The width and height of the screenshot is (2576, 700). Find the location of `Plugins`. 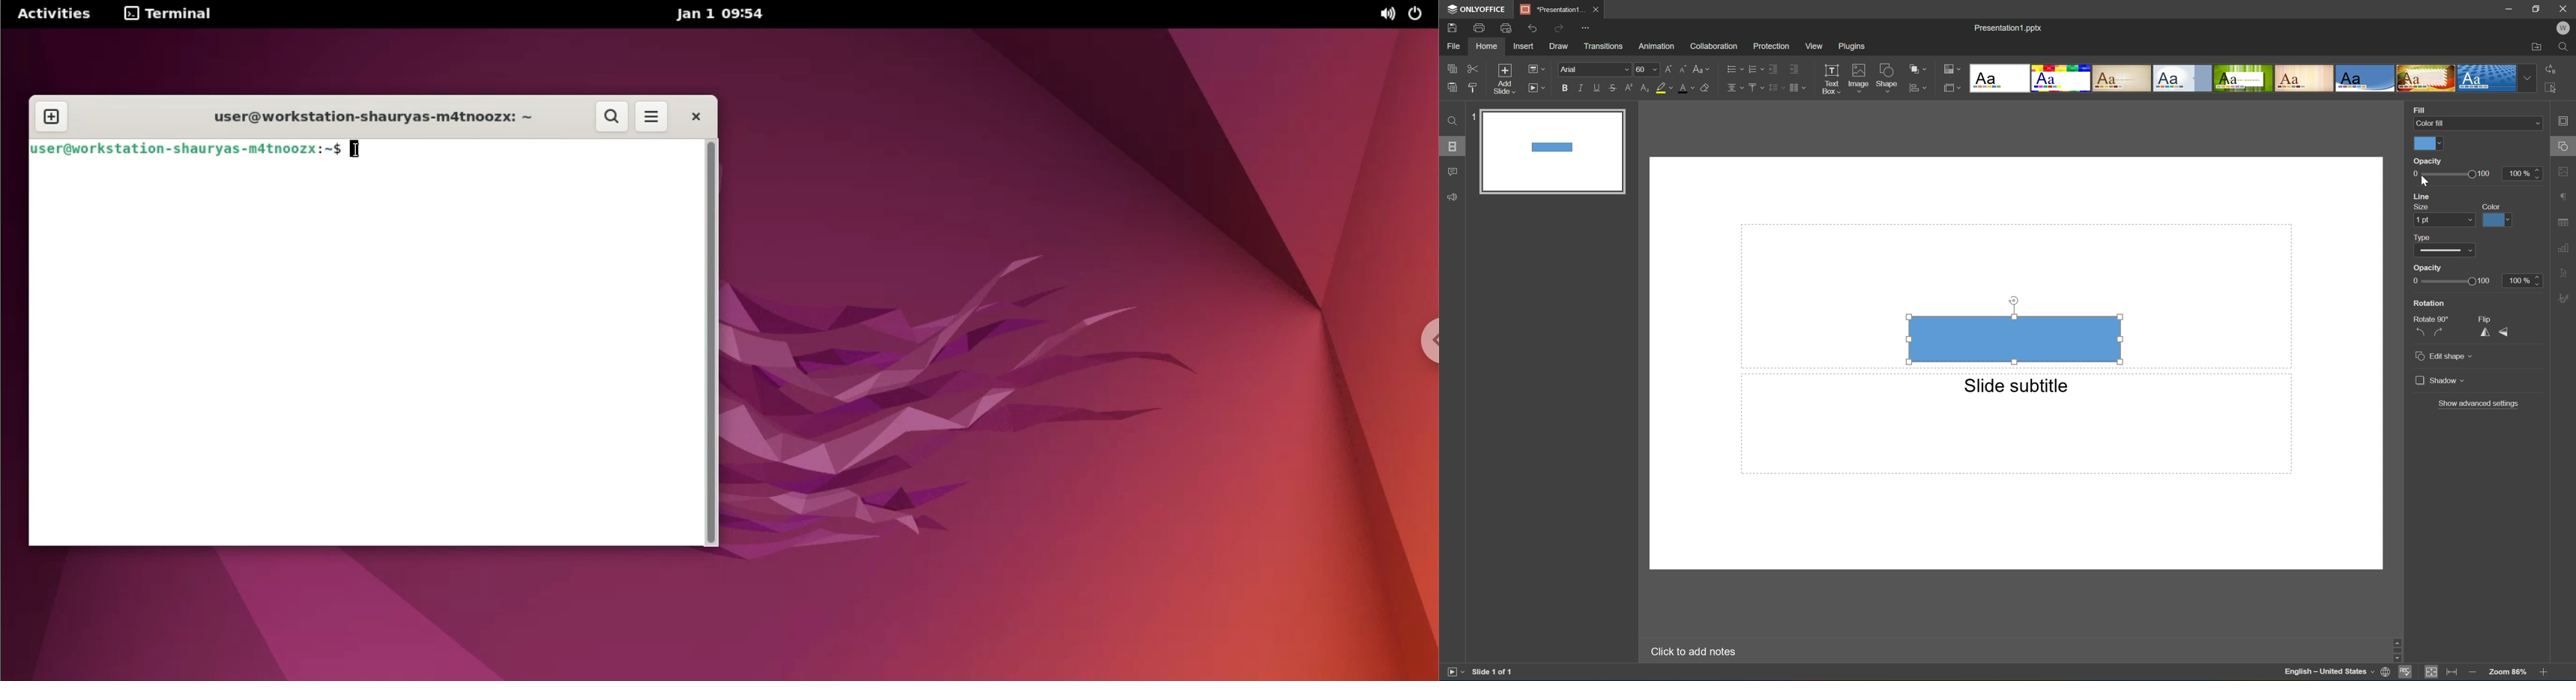

Plugins is located at coordinates (1851, 46).